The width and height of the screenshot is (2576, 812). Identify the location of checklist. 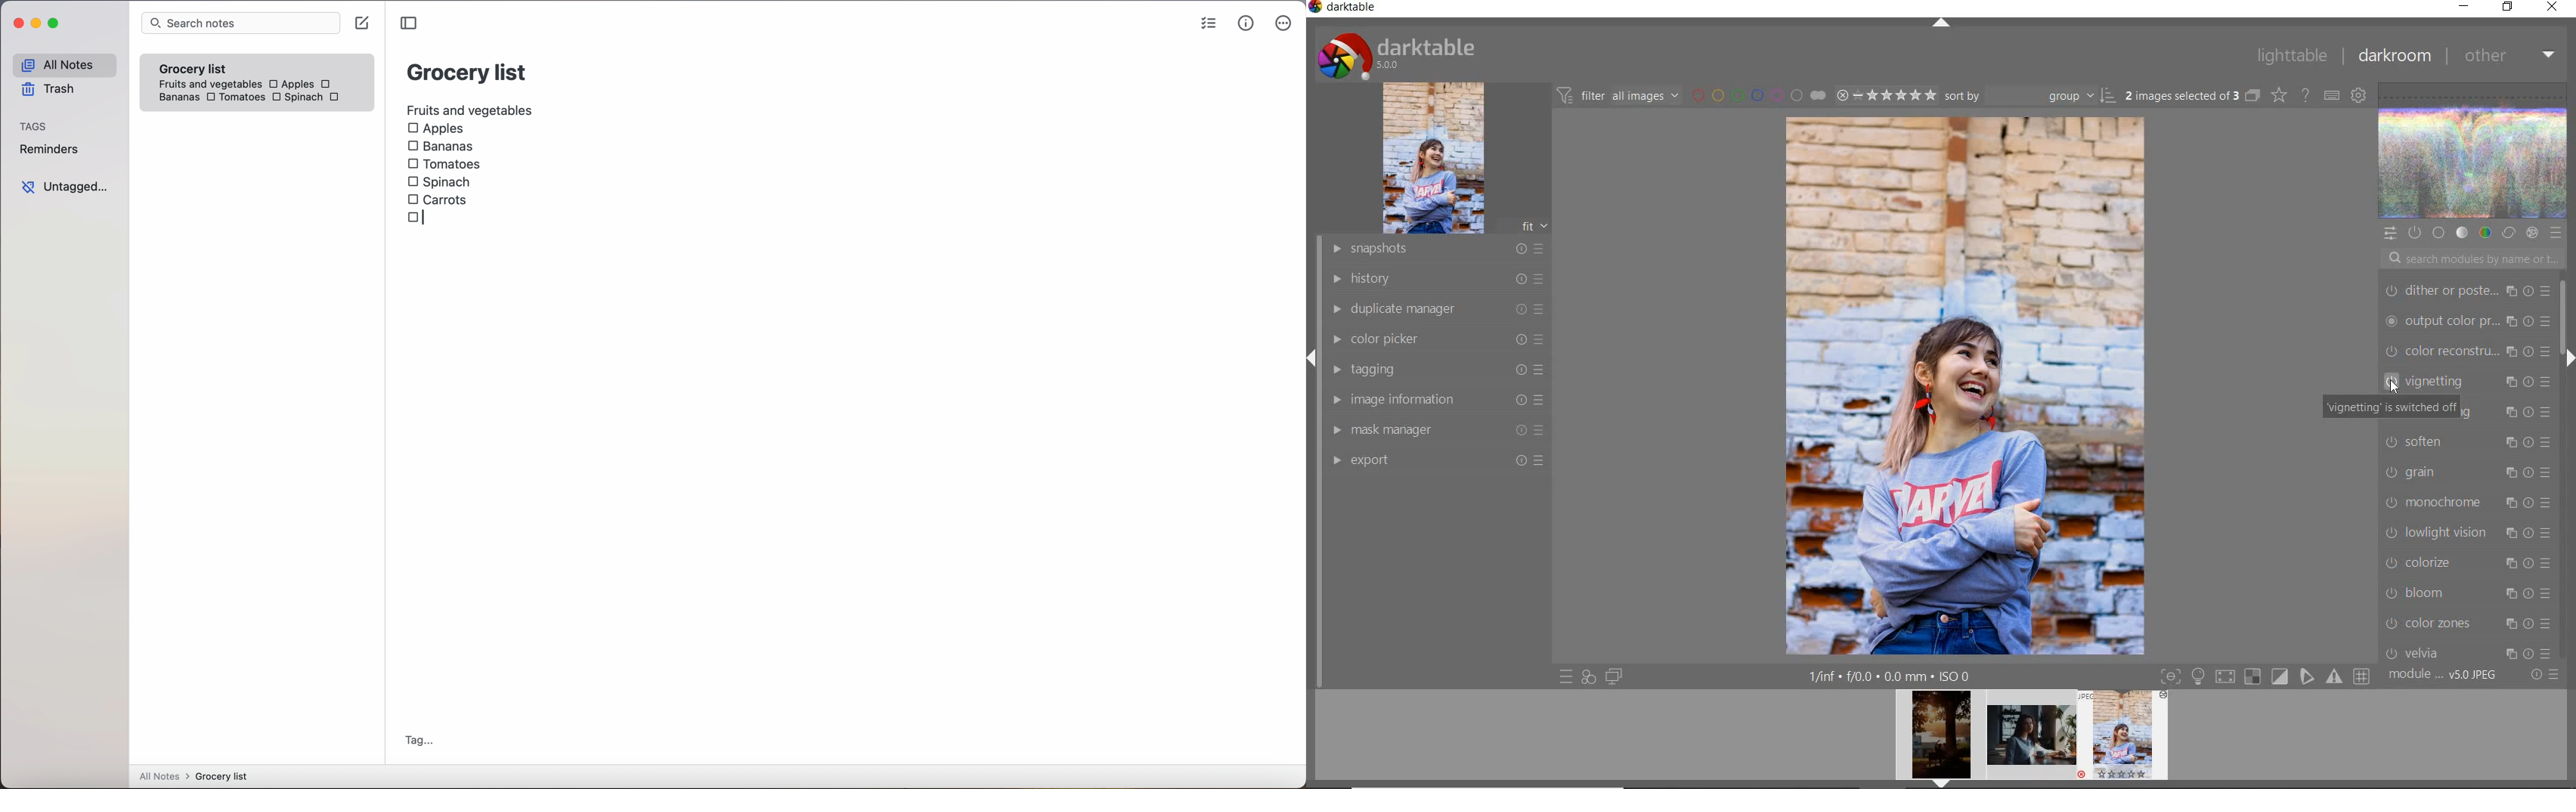
(1207, 25).